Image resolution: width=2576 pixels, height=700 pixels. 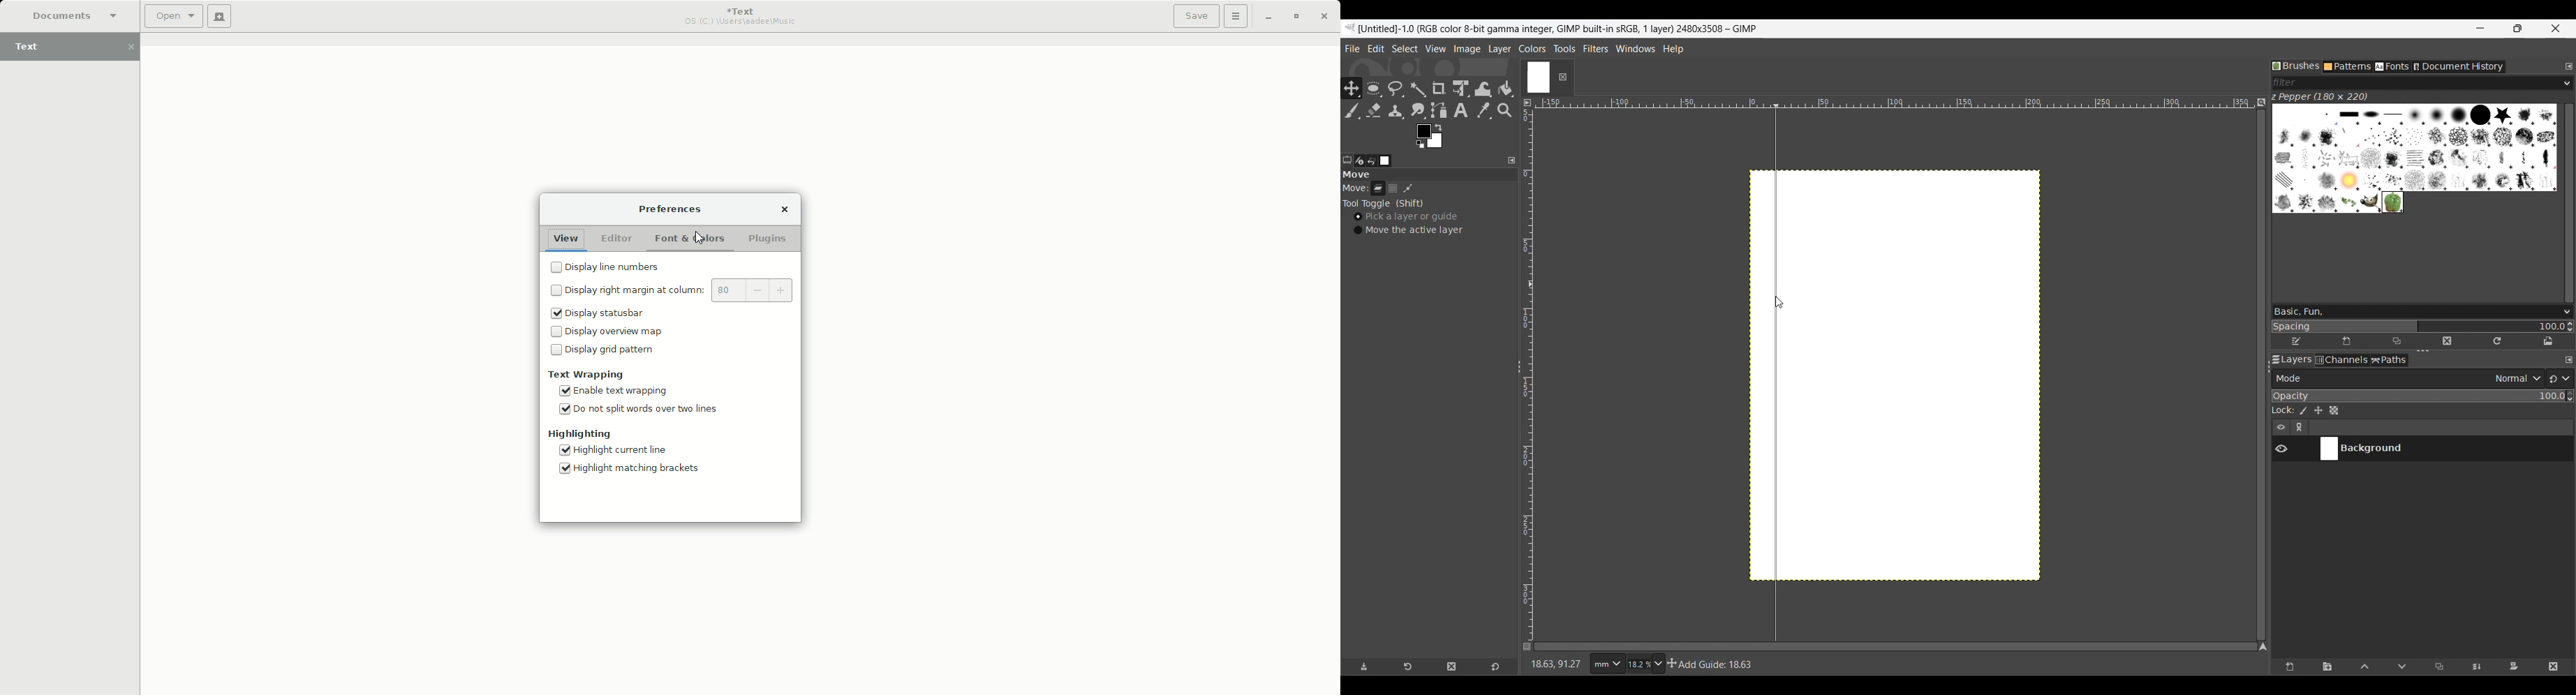 What do you see at coordinates (1635, 47) in the screenshot?
I see `Windows menu` at bounding box center [1635, 47].